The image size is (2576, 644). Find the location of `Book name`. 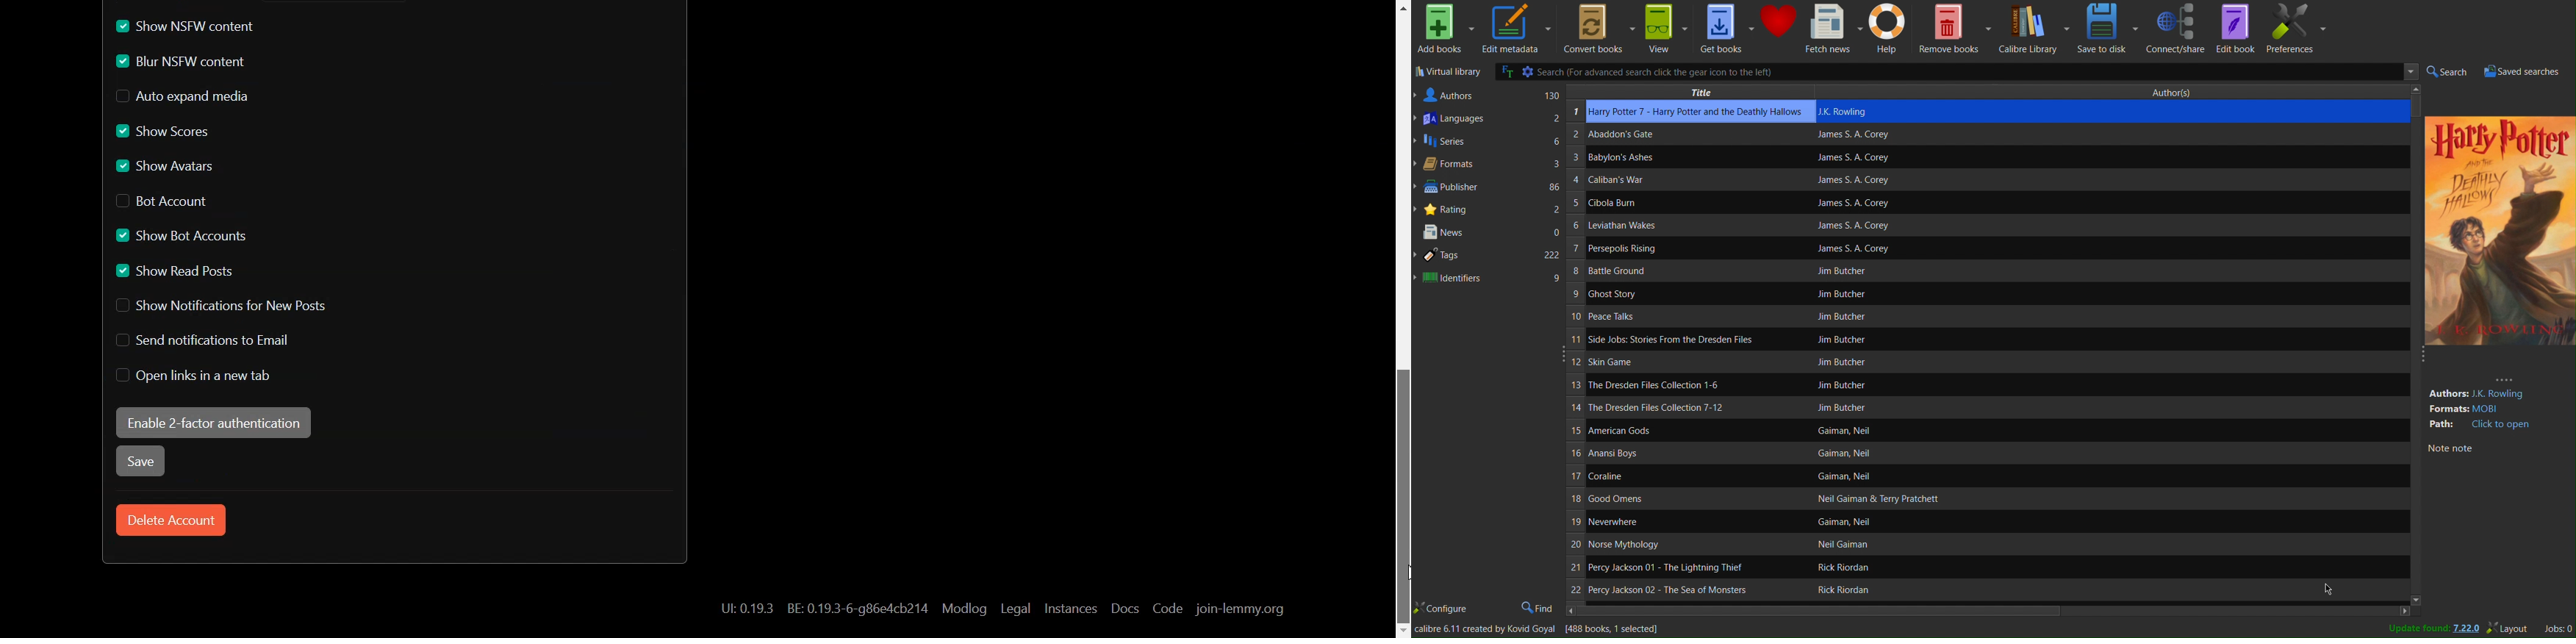

Book name is located at coordinates (1644, 546).